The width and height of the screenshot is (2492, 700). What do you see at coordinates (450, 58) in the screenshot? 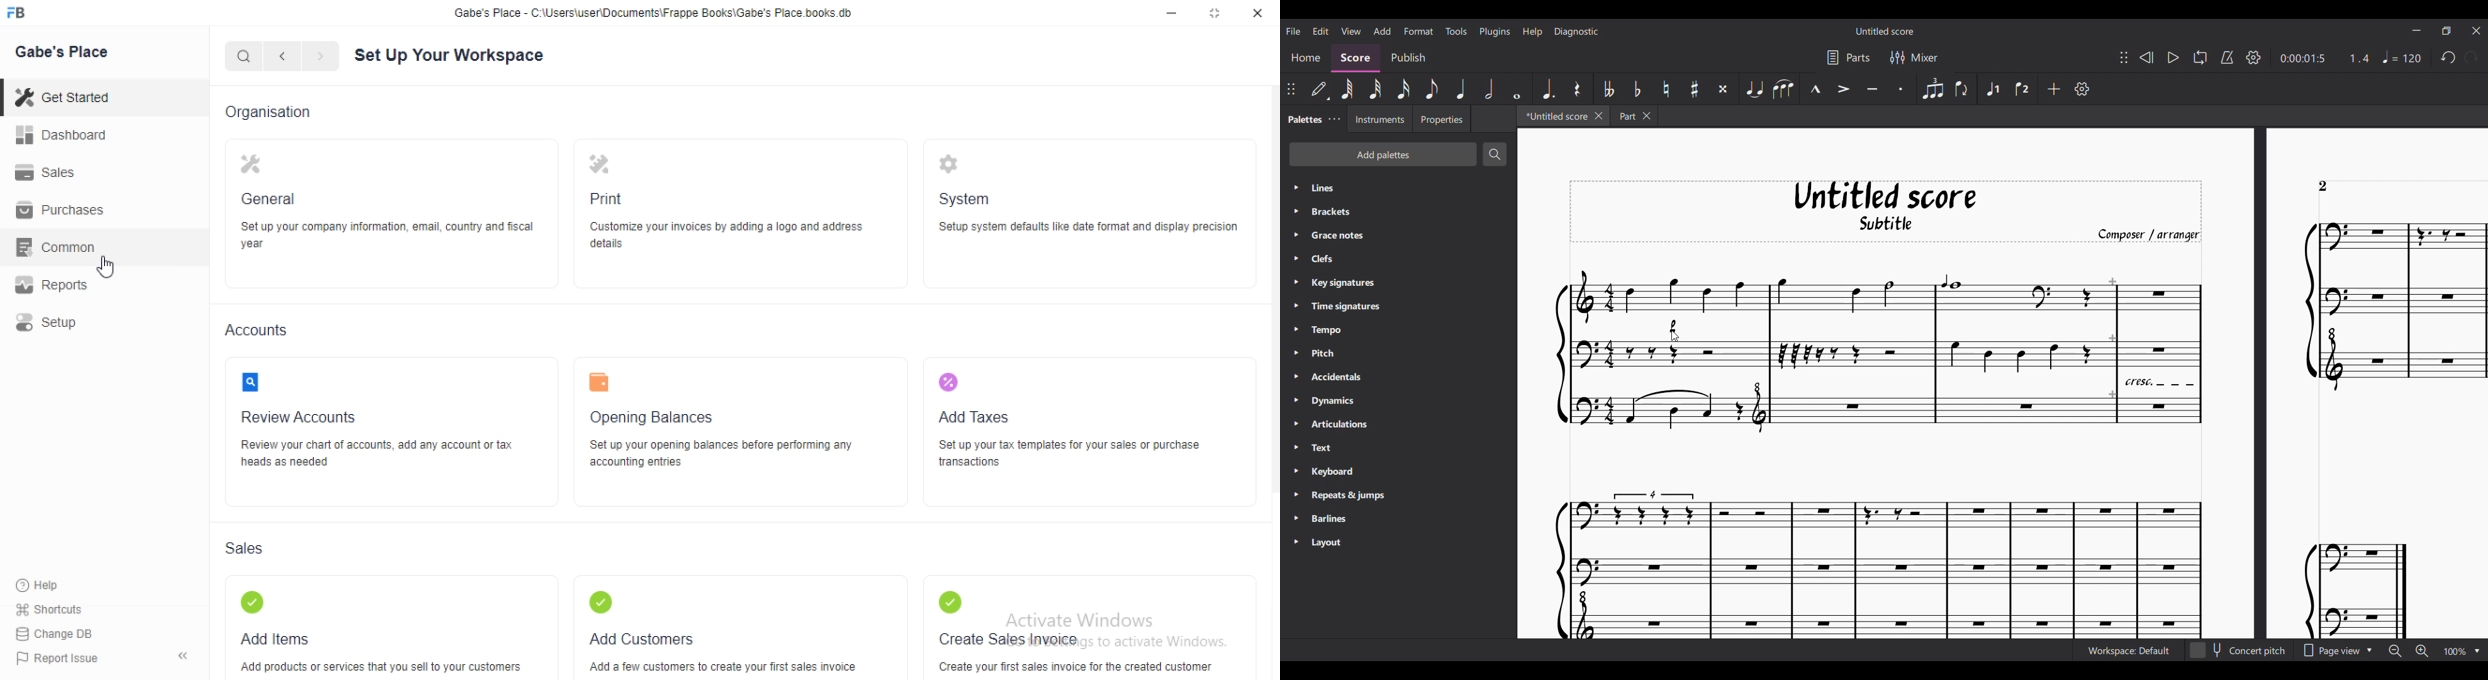
I see `Set Up Your Workspace` at bounding box center [450, 58].